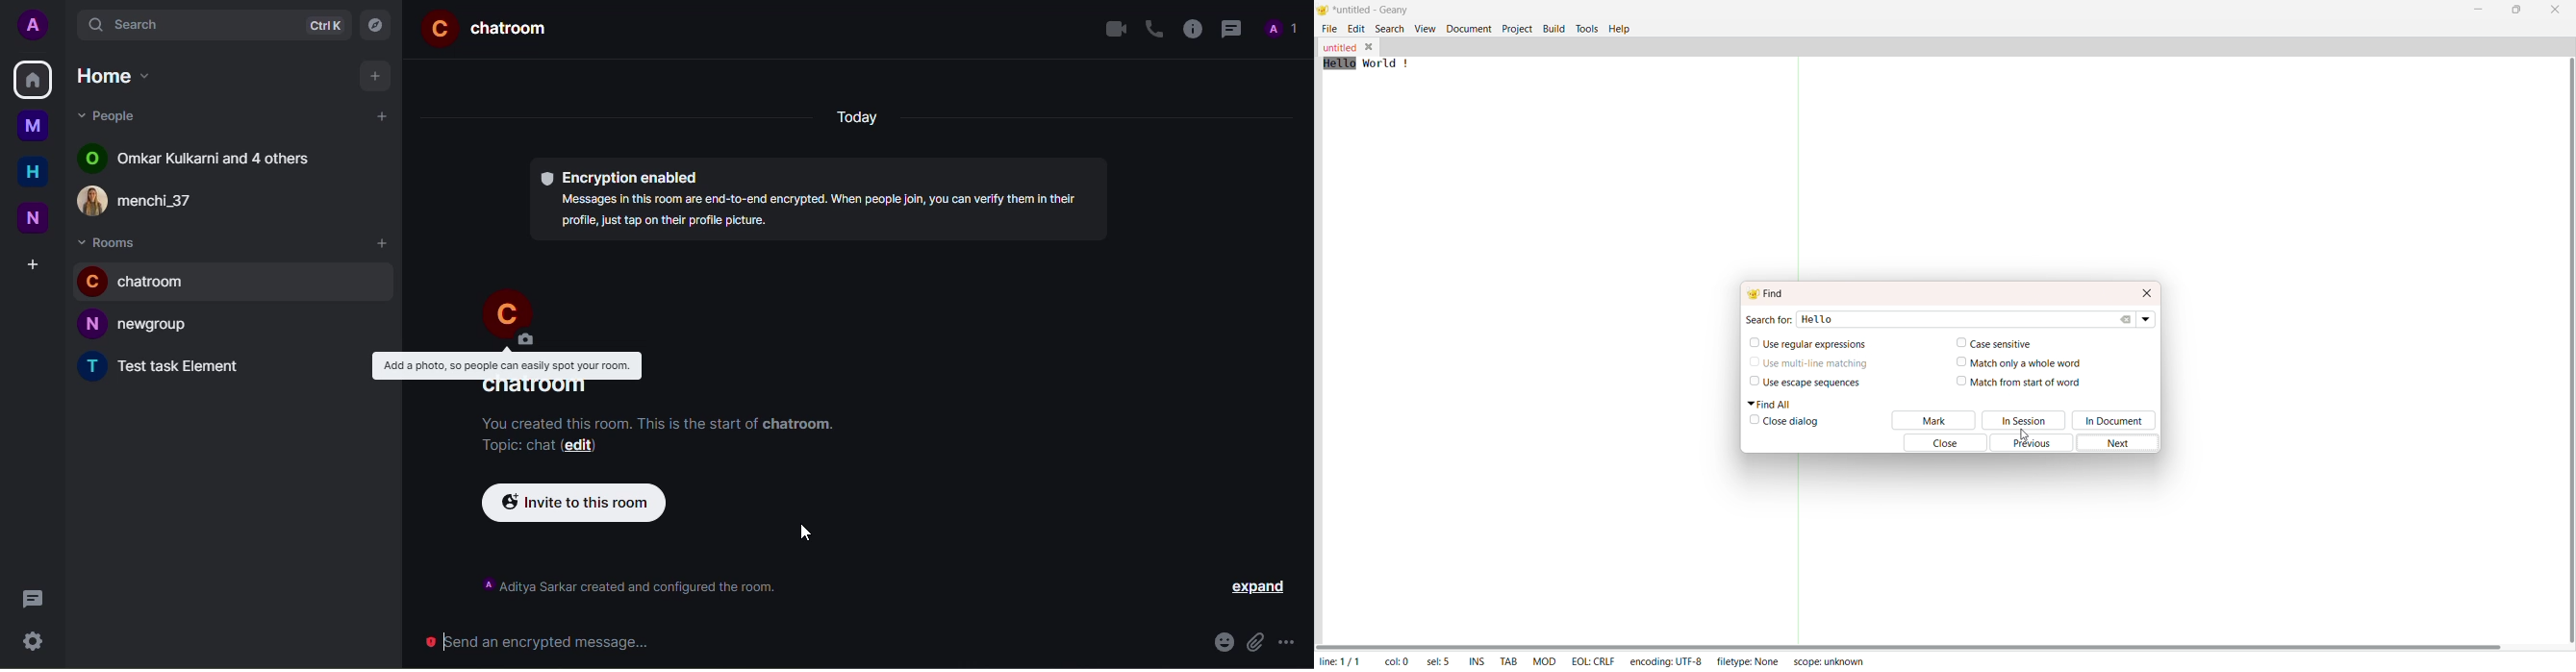  Describe the element at coordinates (115, 115) in the screenshot. I see `people` at that location.